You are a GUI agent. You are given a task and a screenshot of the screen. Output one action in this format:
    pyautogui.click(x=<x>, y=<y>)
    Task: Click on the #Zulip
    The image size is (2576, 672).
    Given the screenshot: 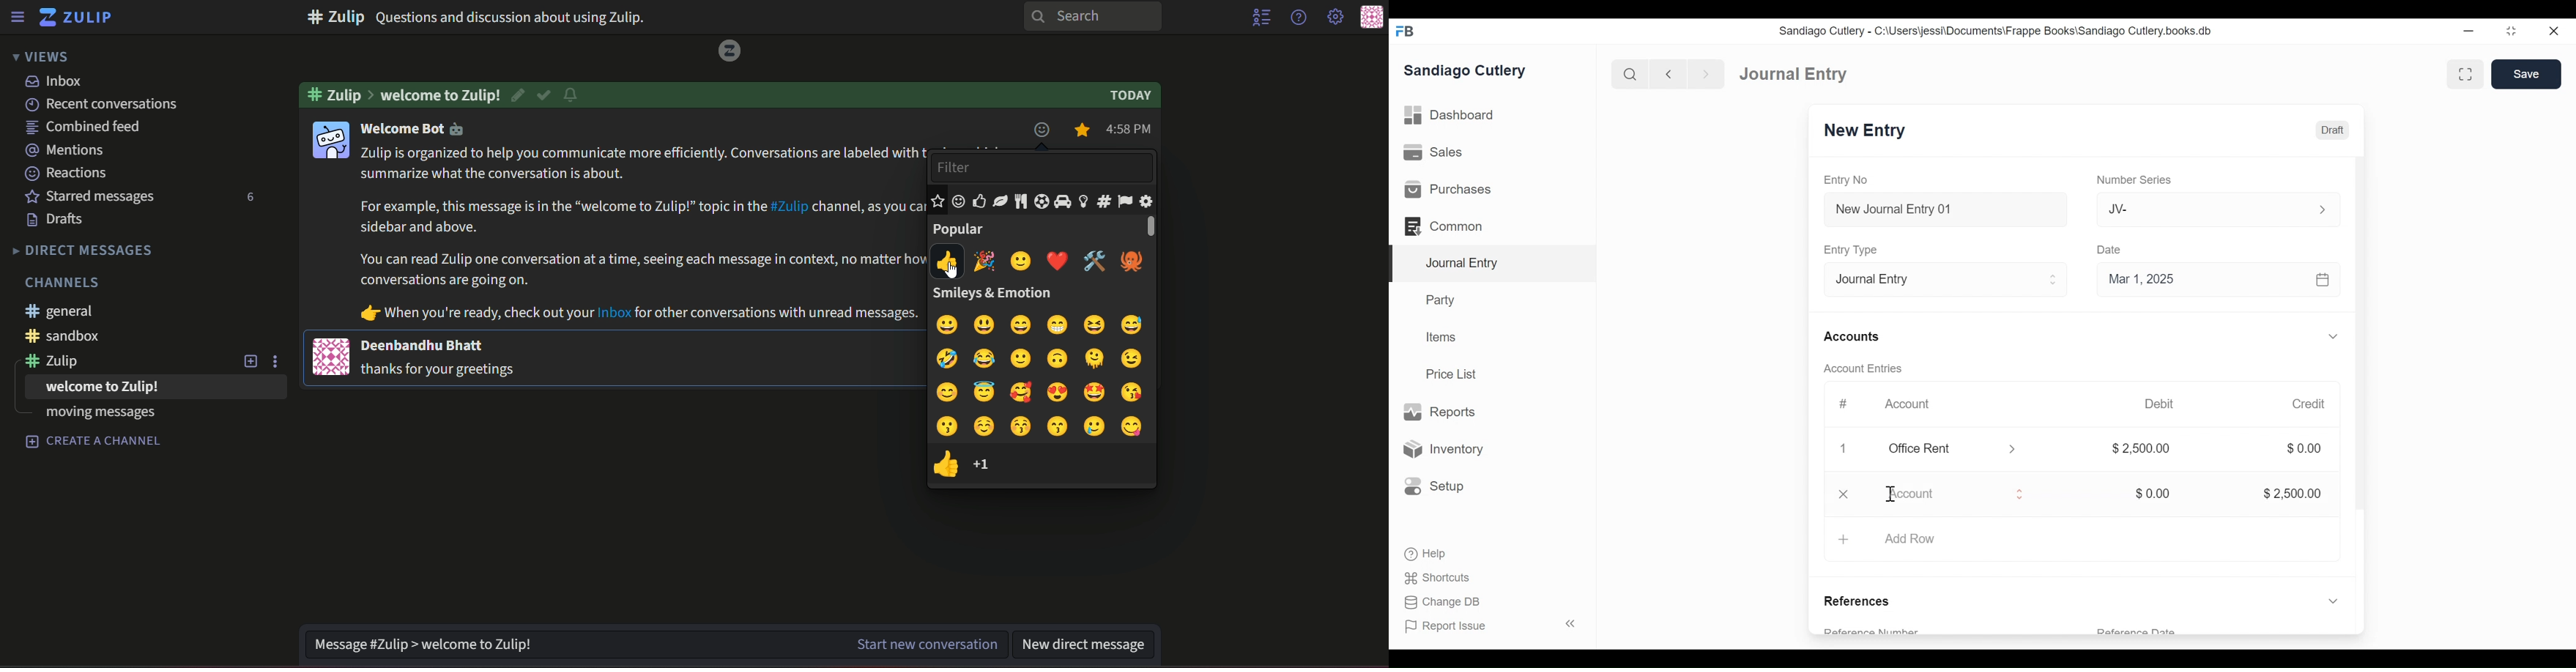 What is the action you would take?
    pyautogui.click(x=341, y=94)
    